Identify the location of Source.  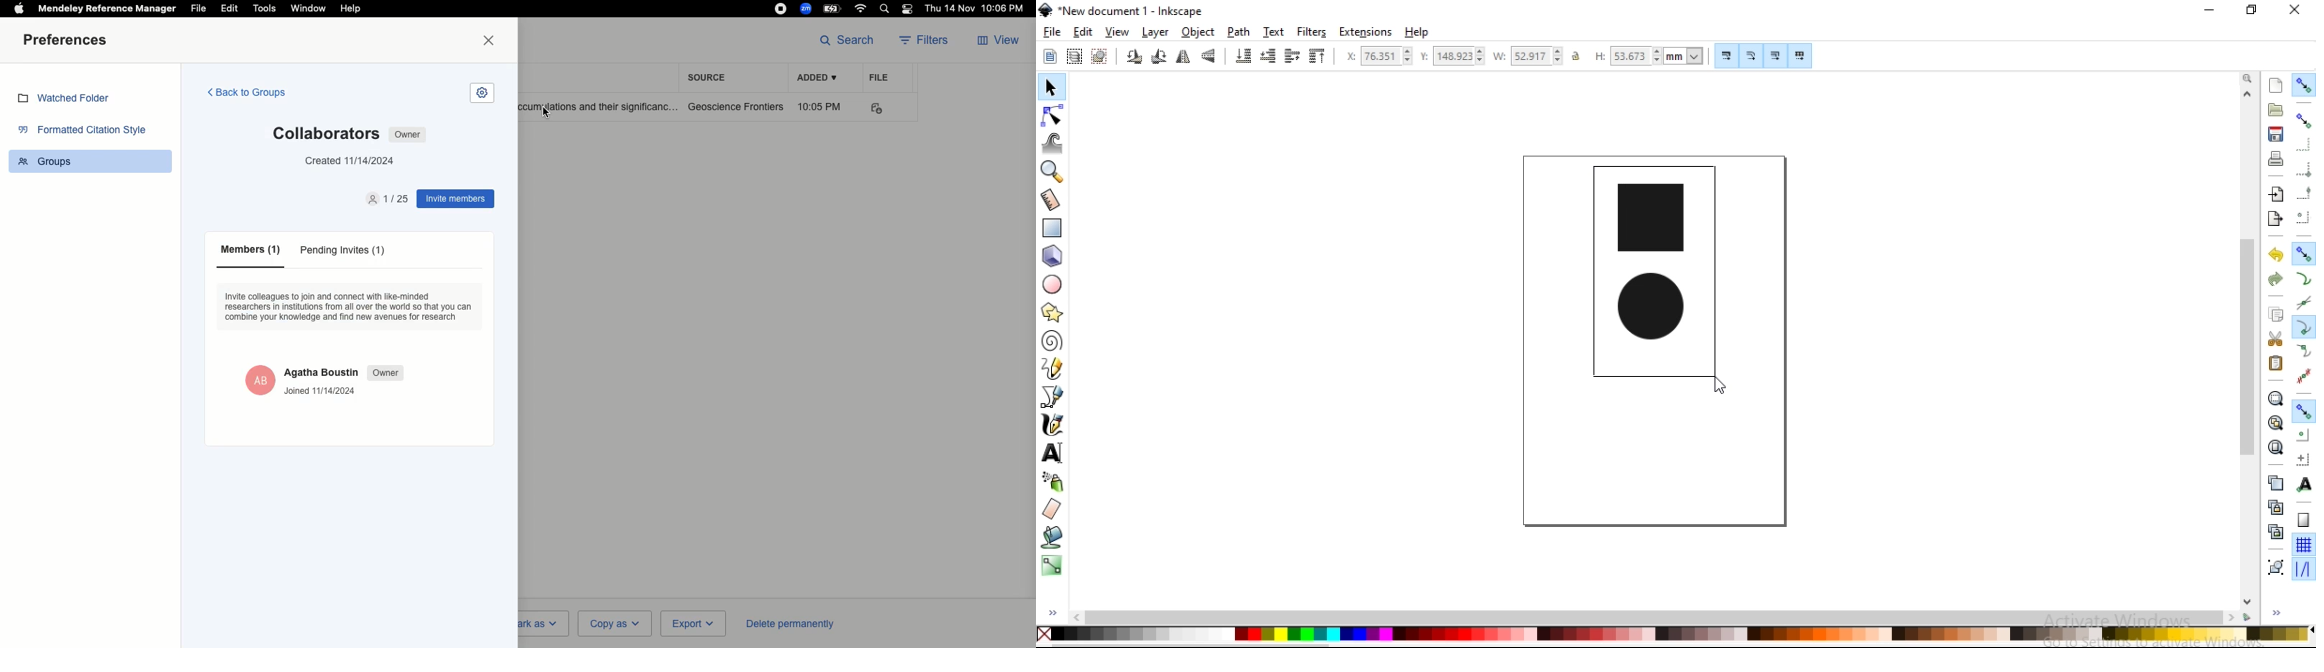
(711, 77).